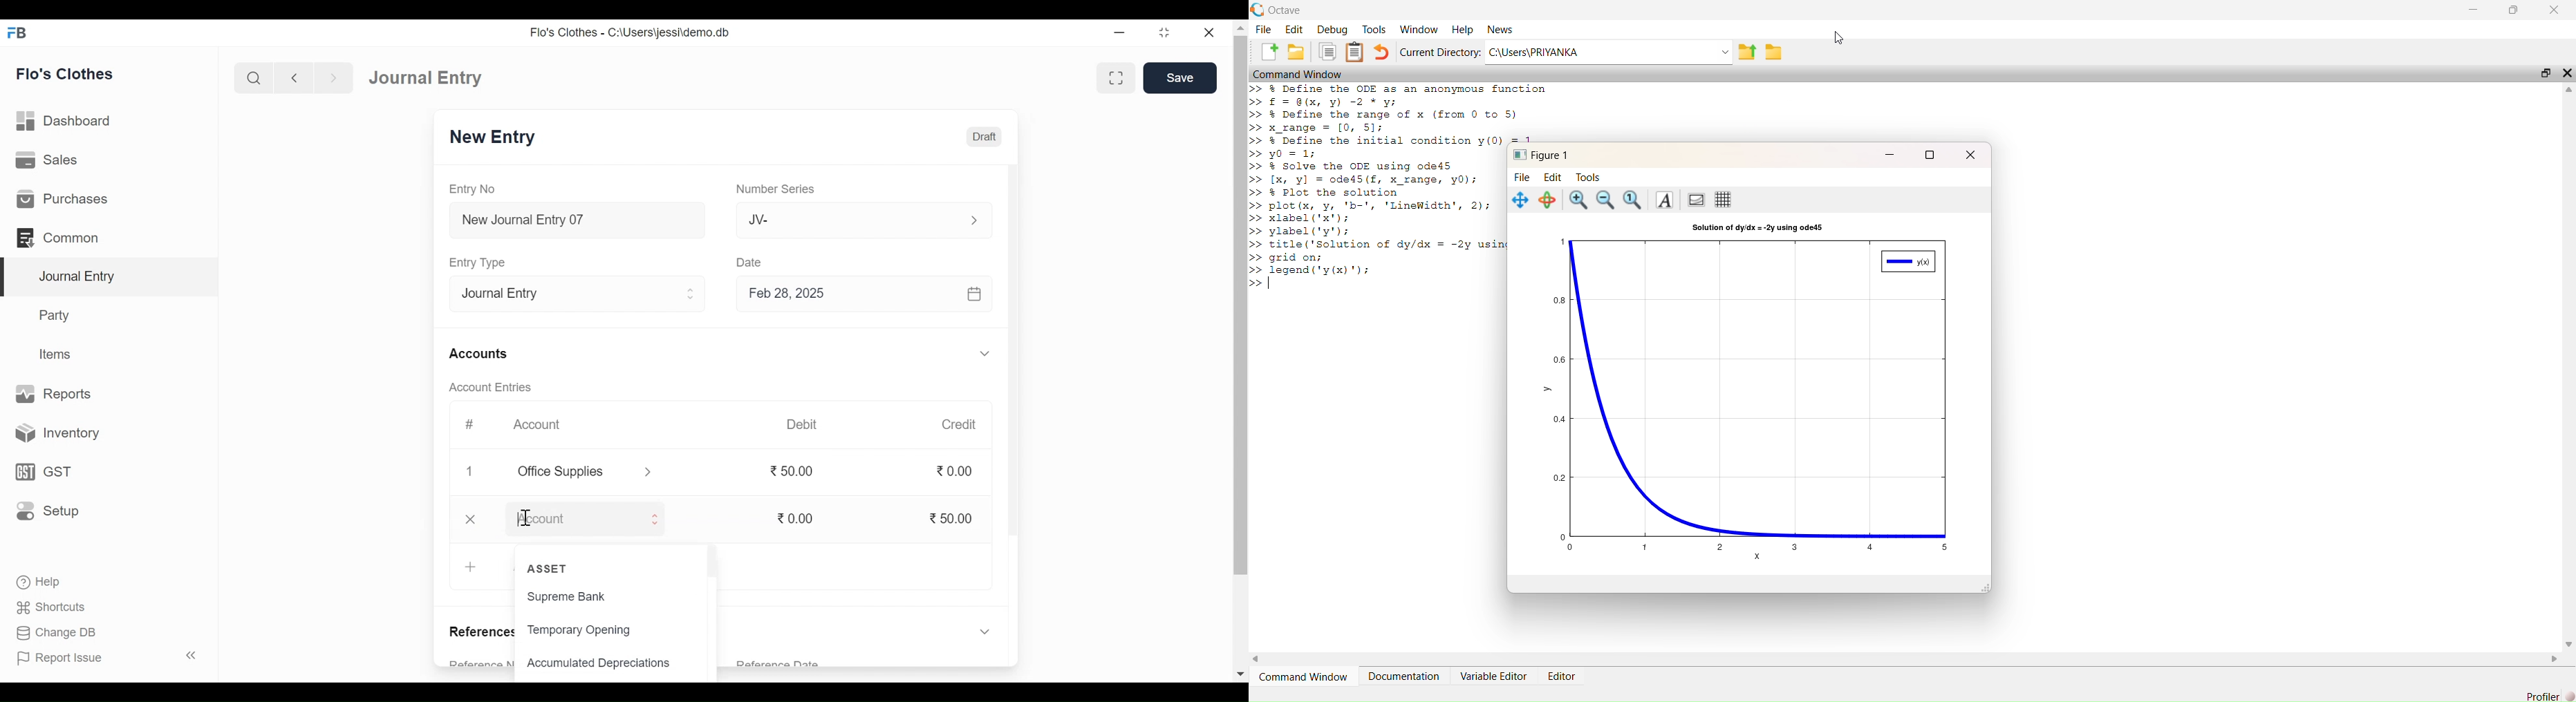 This screenshot has height=728, width=2576. Describe the element at coordinates (1355, 52) in the screenshot. I see `Paste` at that location.